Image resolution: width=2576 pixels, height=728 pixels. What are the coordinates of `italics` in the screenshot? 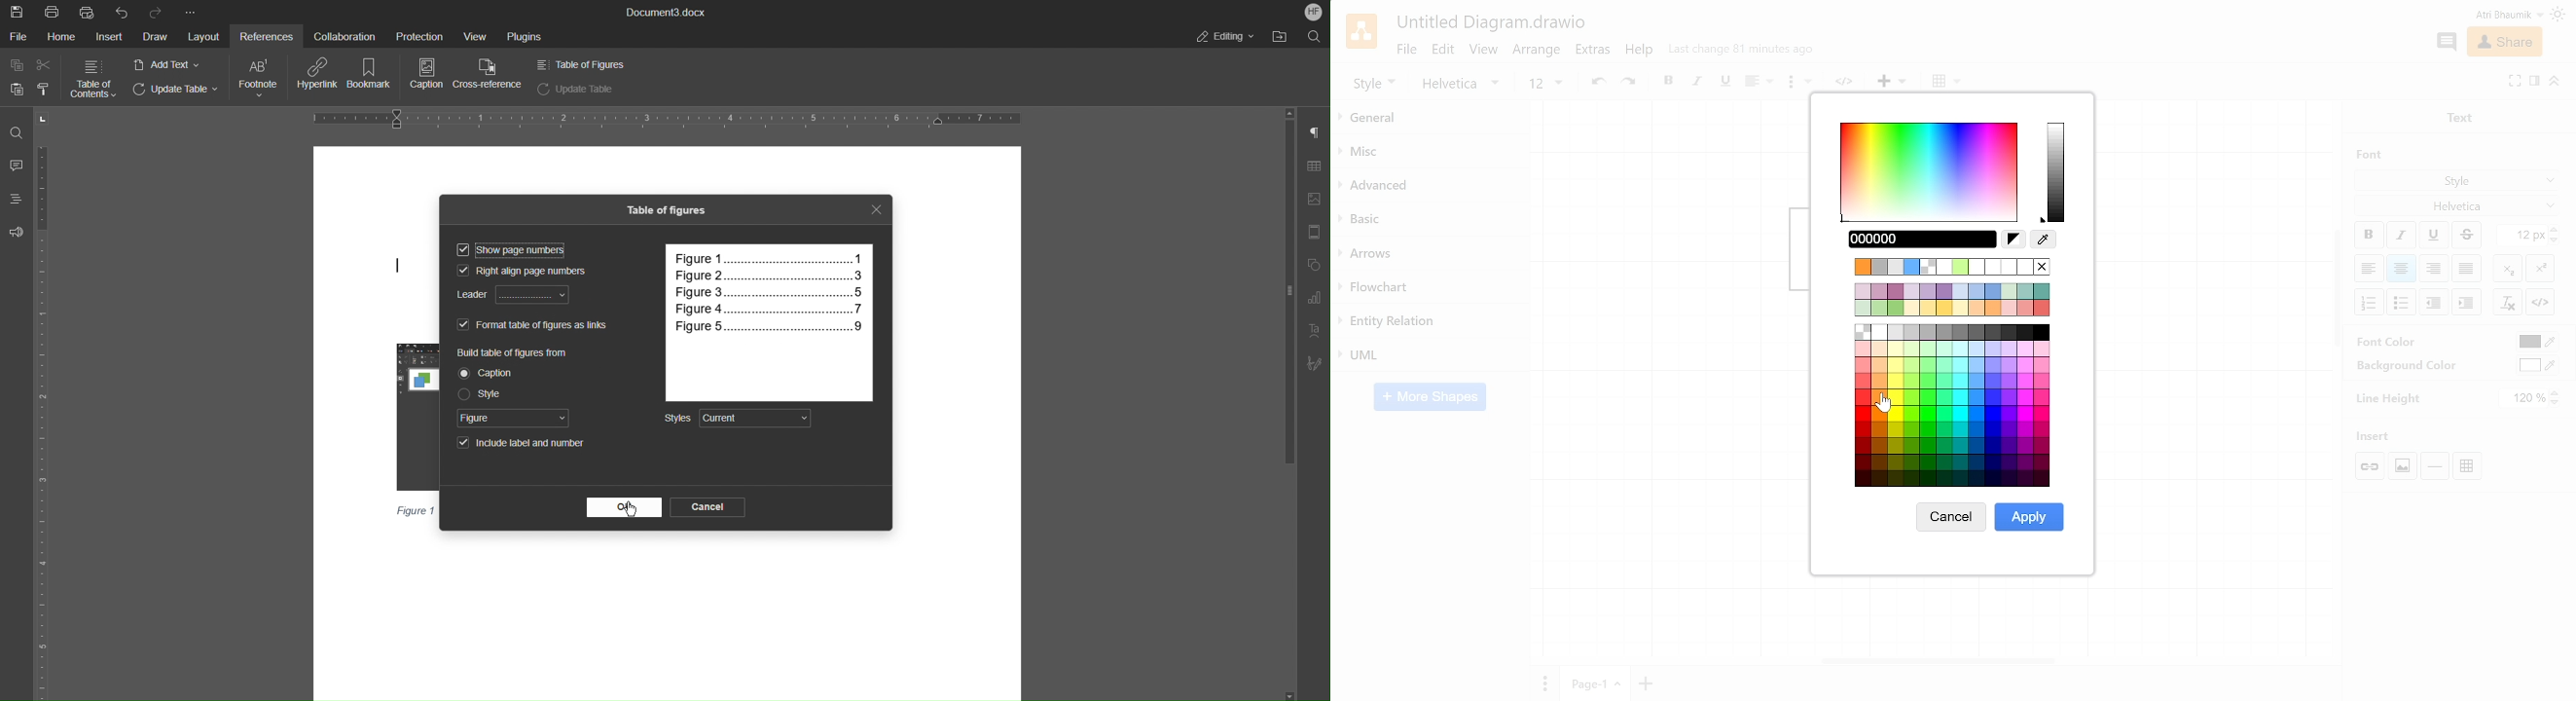 It's located at (1698, 83).